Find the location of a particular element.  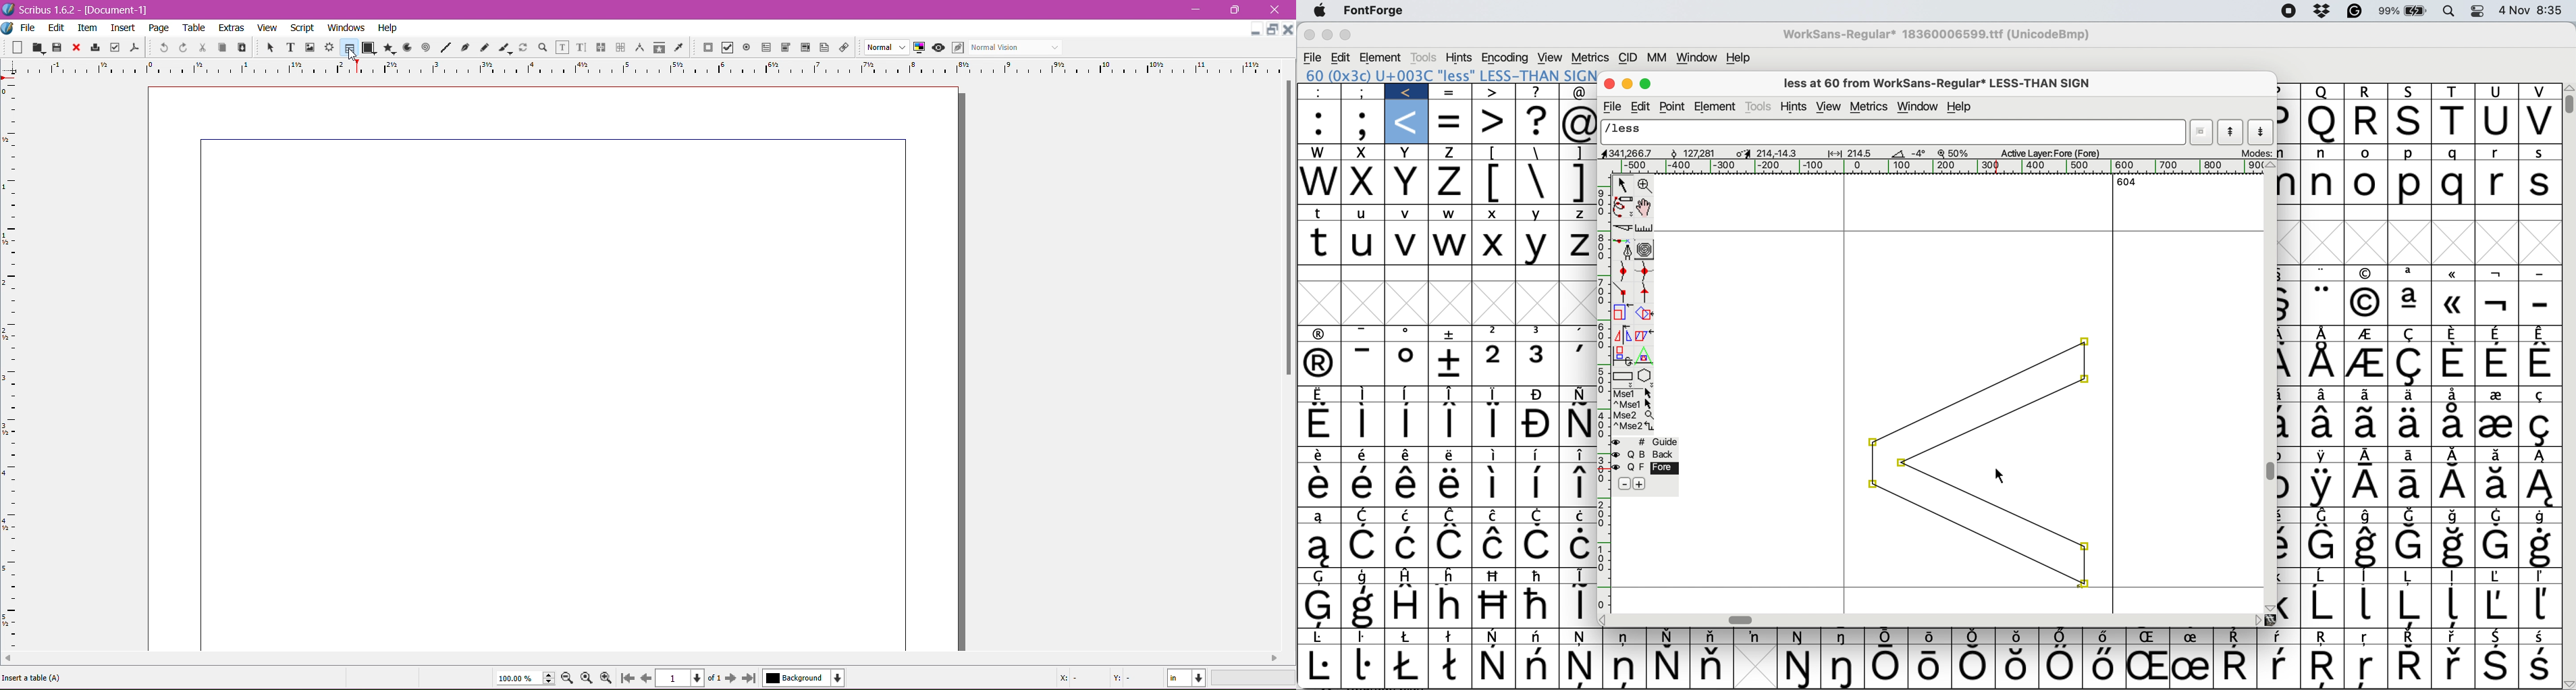

3 is located at coordinates (1538, 331).